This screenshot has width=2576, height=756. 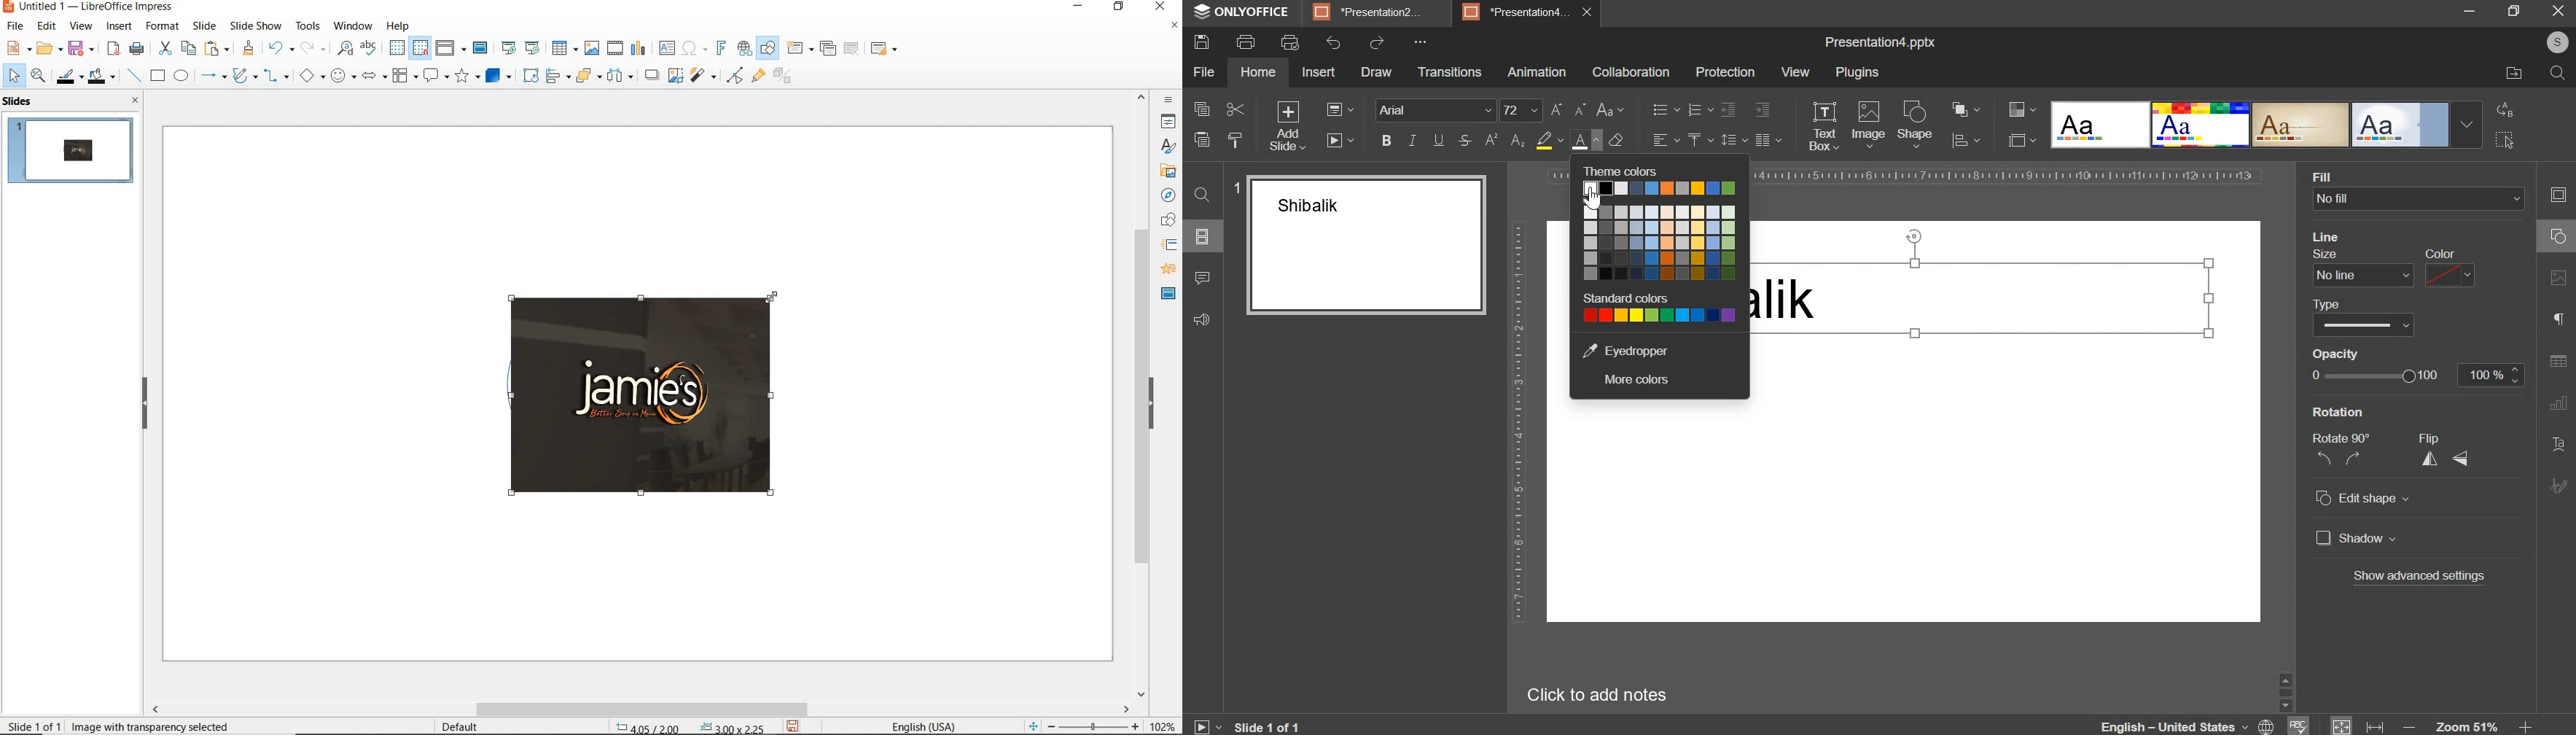 What do you see at coordinates (773, 296) in the screenshot?
I see `Cursor` at bounding box center [773, 296].